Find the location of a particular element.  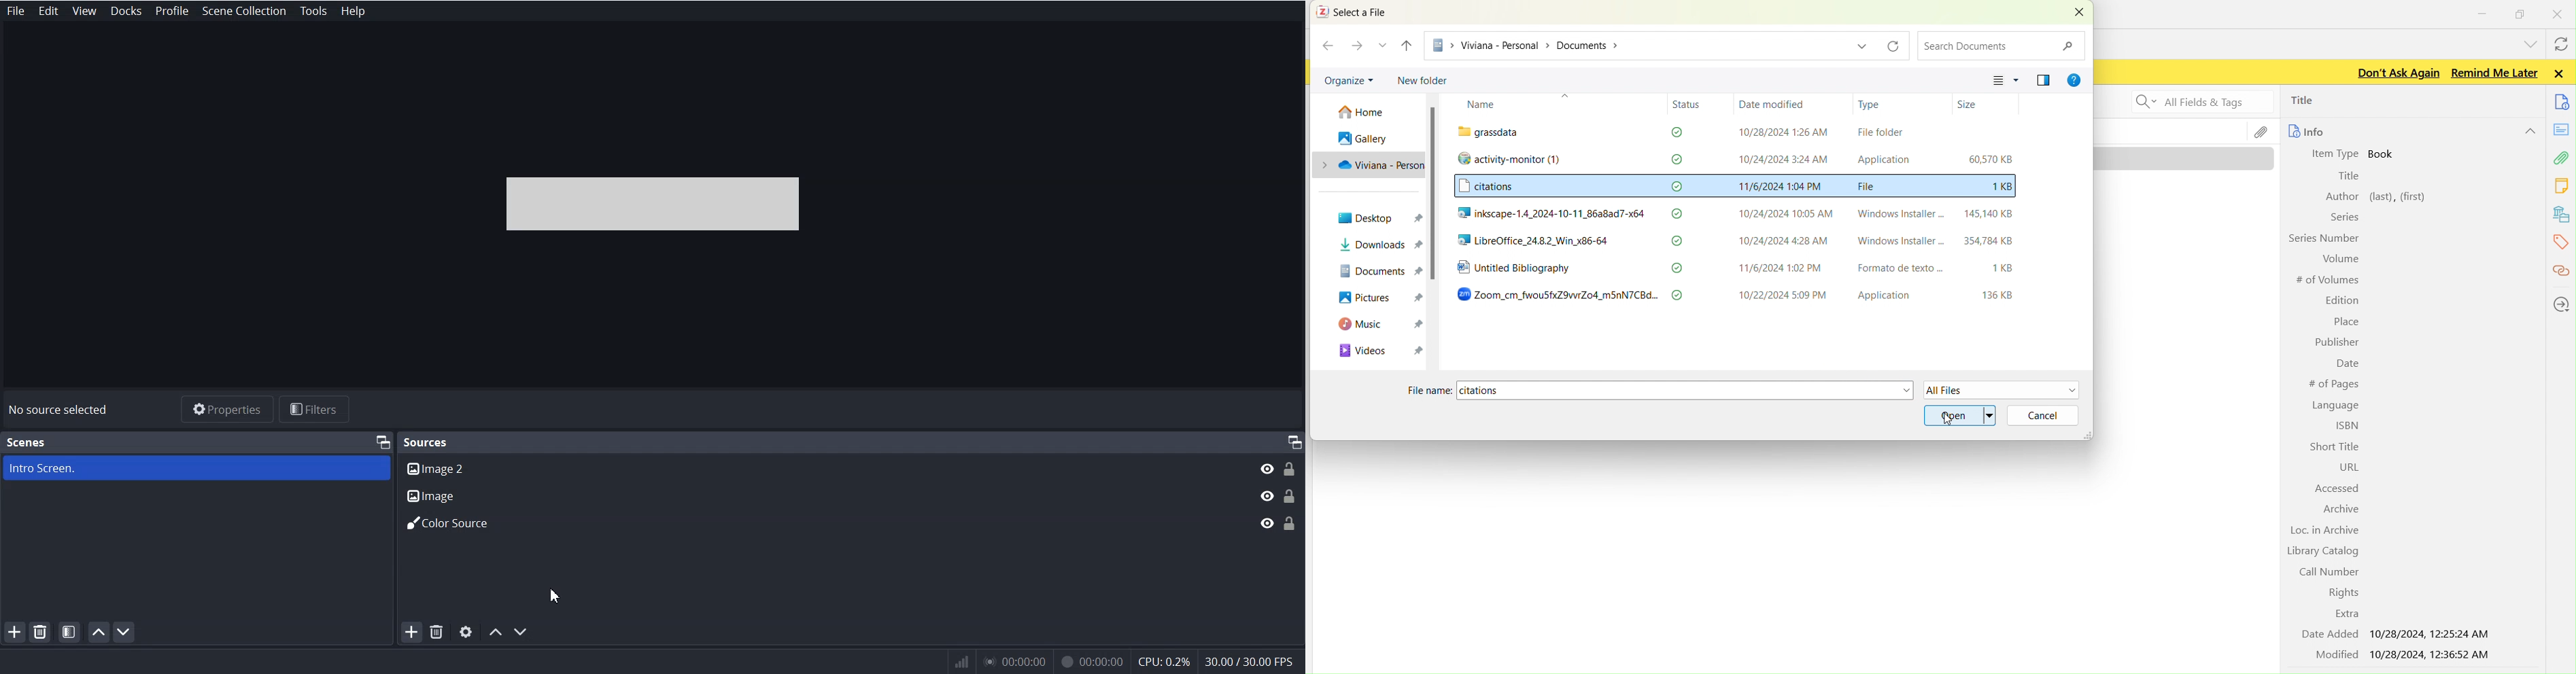

Move Scene Up is located at coordinates (99, 632).